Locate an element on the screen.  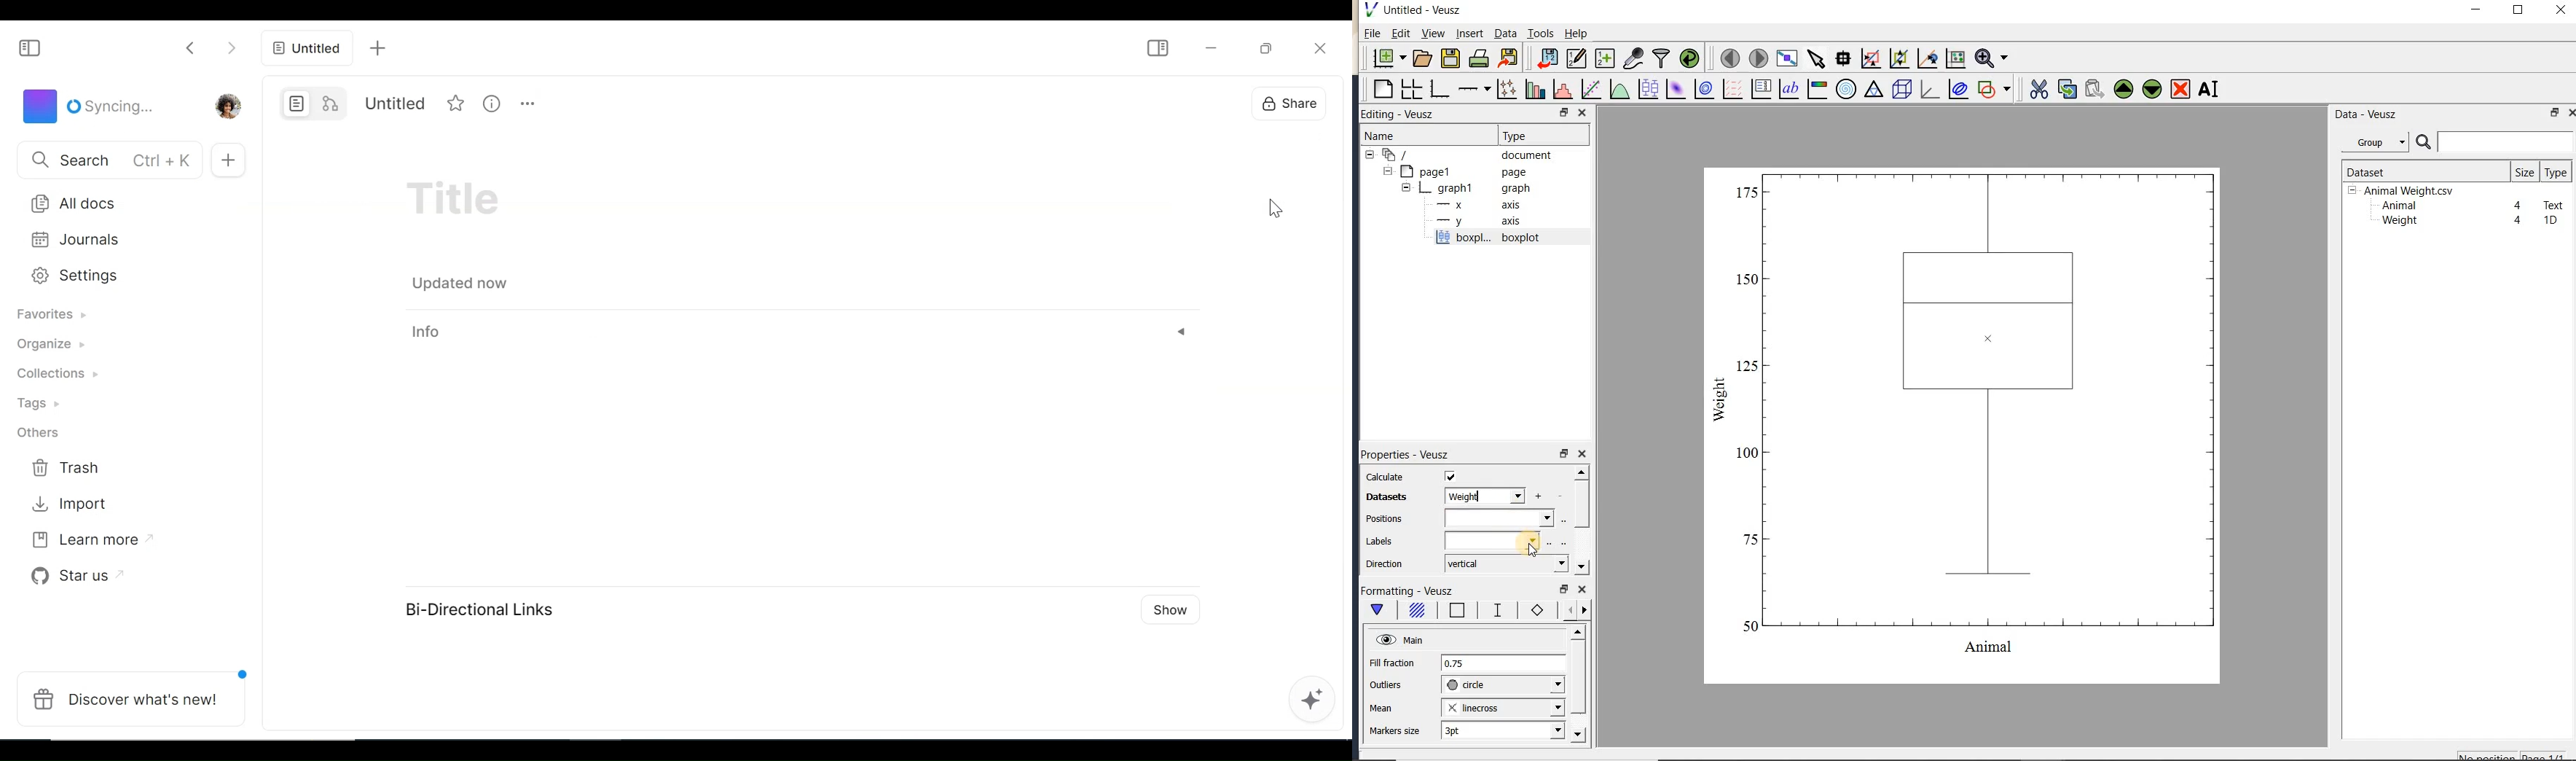
Save is located at coordinates (463, 283).